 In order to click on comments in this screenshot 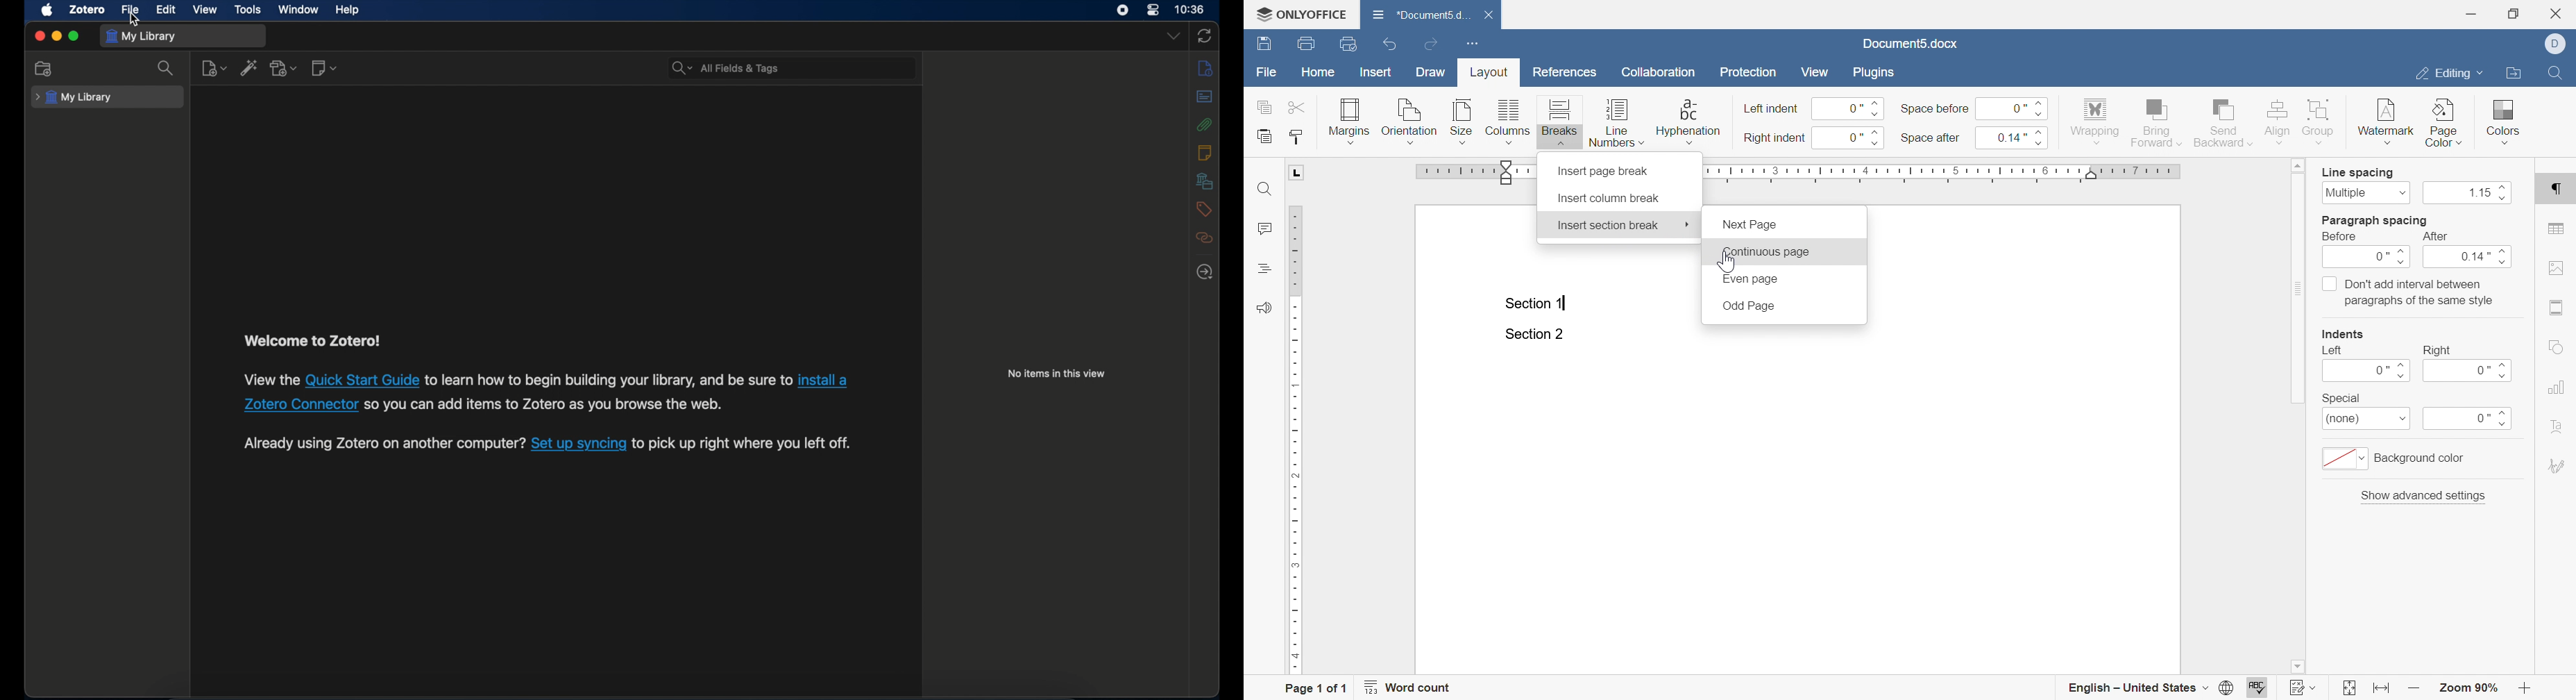, I will do `click(1264, 229)`.